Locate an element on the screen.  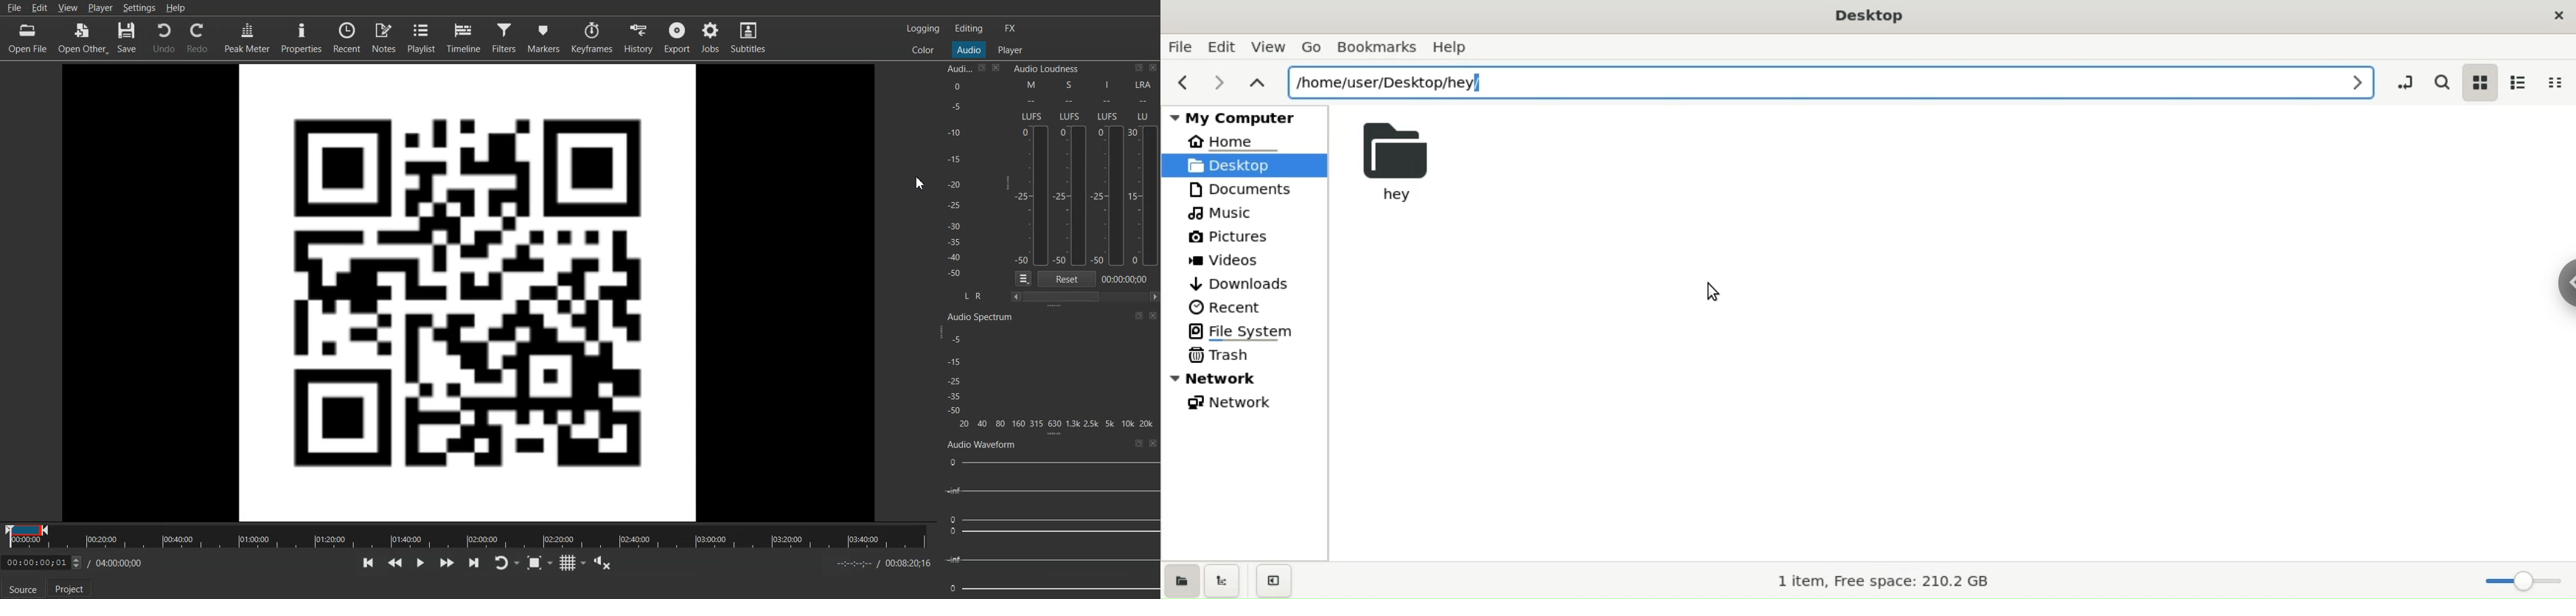
close sidebar is located at coordinates (1275, 580).